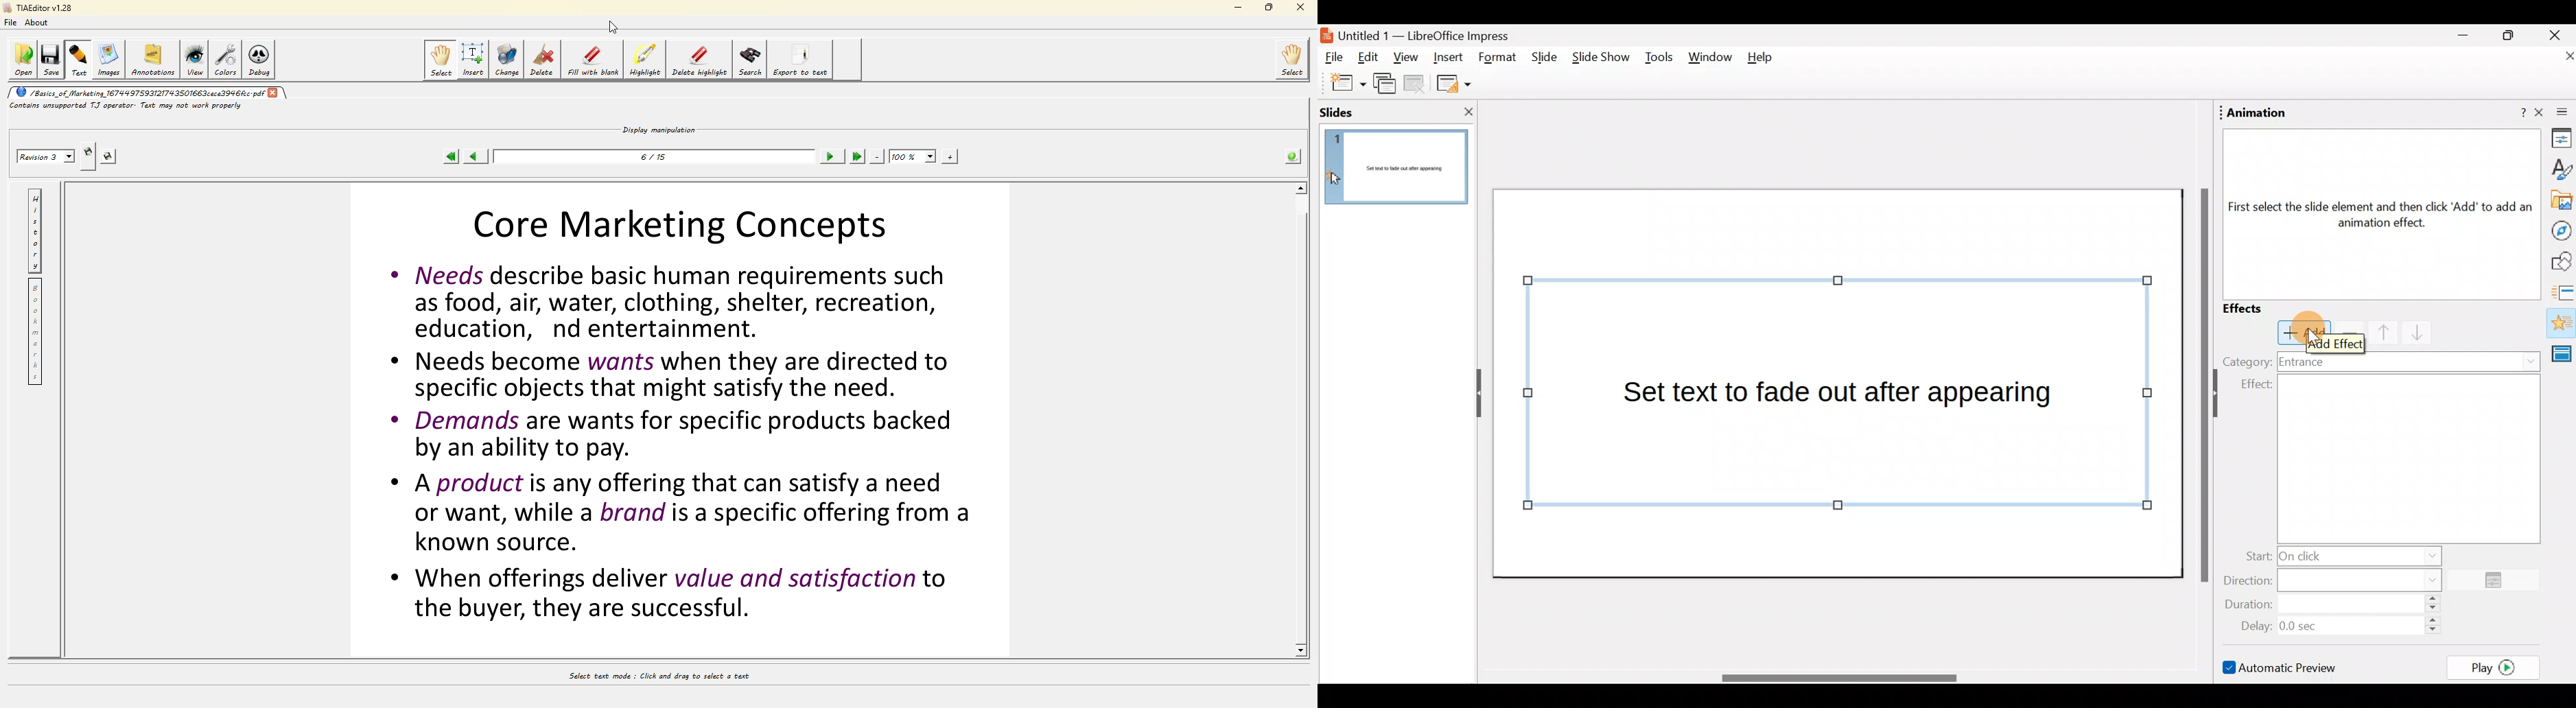 The width and height of the screenshot is (2576, 728). Describe the element at coordinates (2282, 667) in the screenshot. I see `Automatic preview` at that location.